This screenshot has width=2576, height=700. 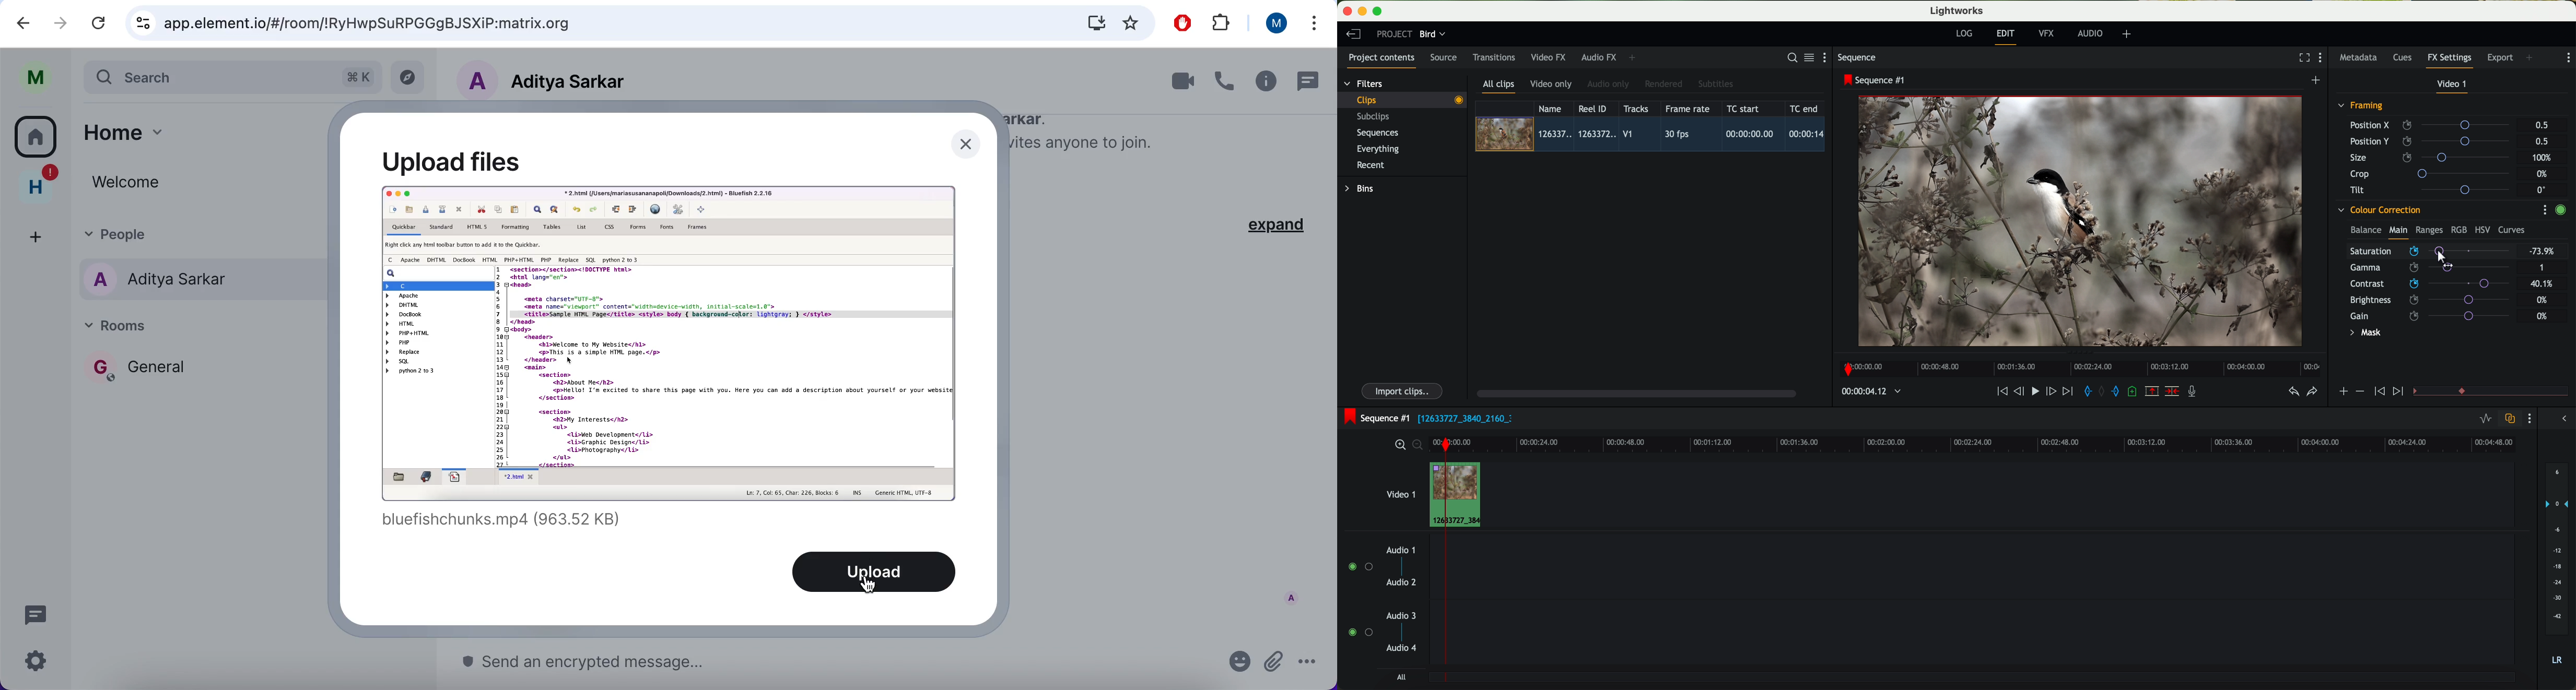 I want to click on import clips, so click(x=1403, y=390).